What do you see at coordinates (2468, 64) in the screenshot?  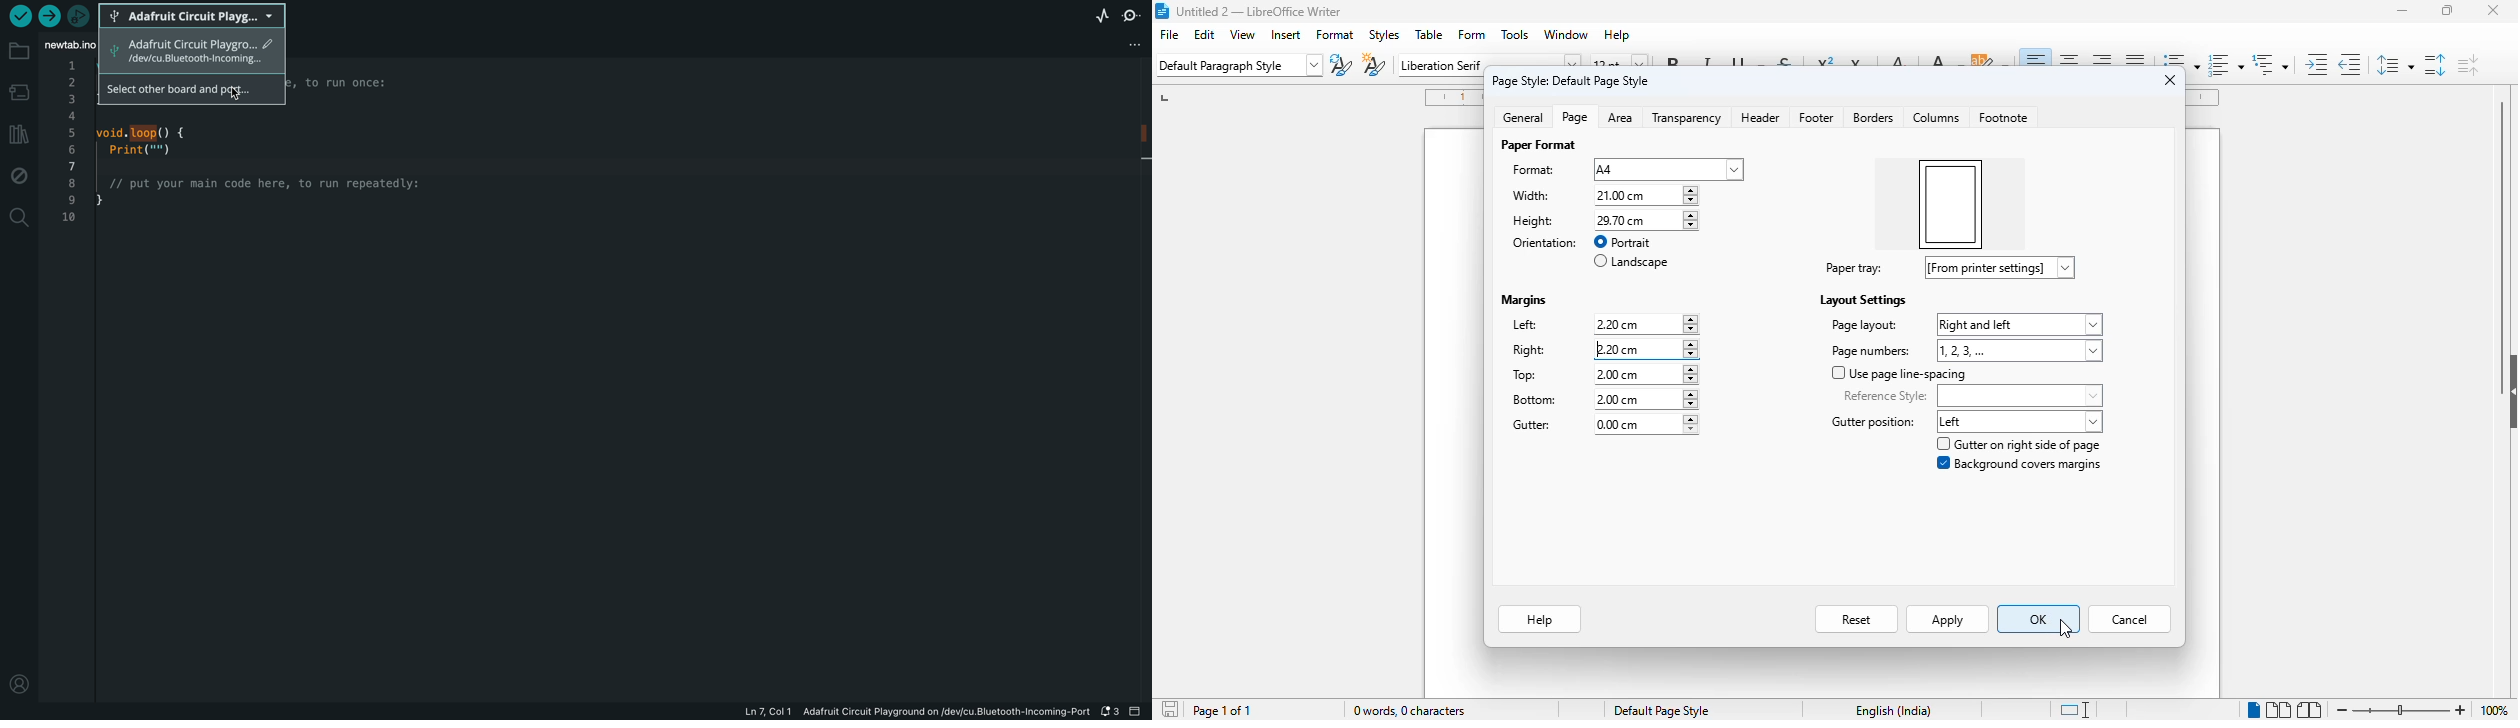 I see `decrease paragraph spacing` at bounding box center [2468, 64].